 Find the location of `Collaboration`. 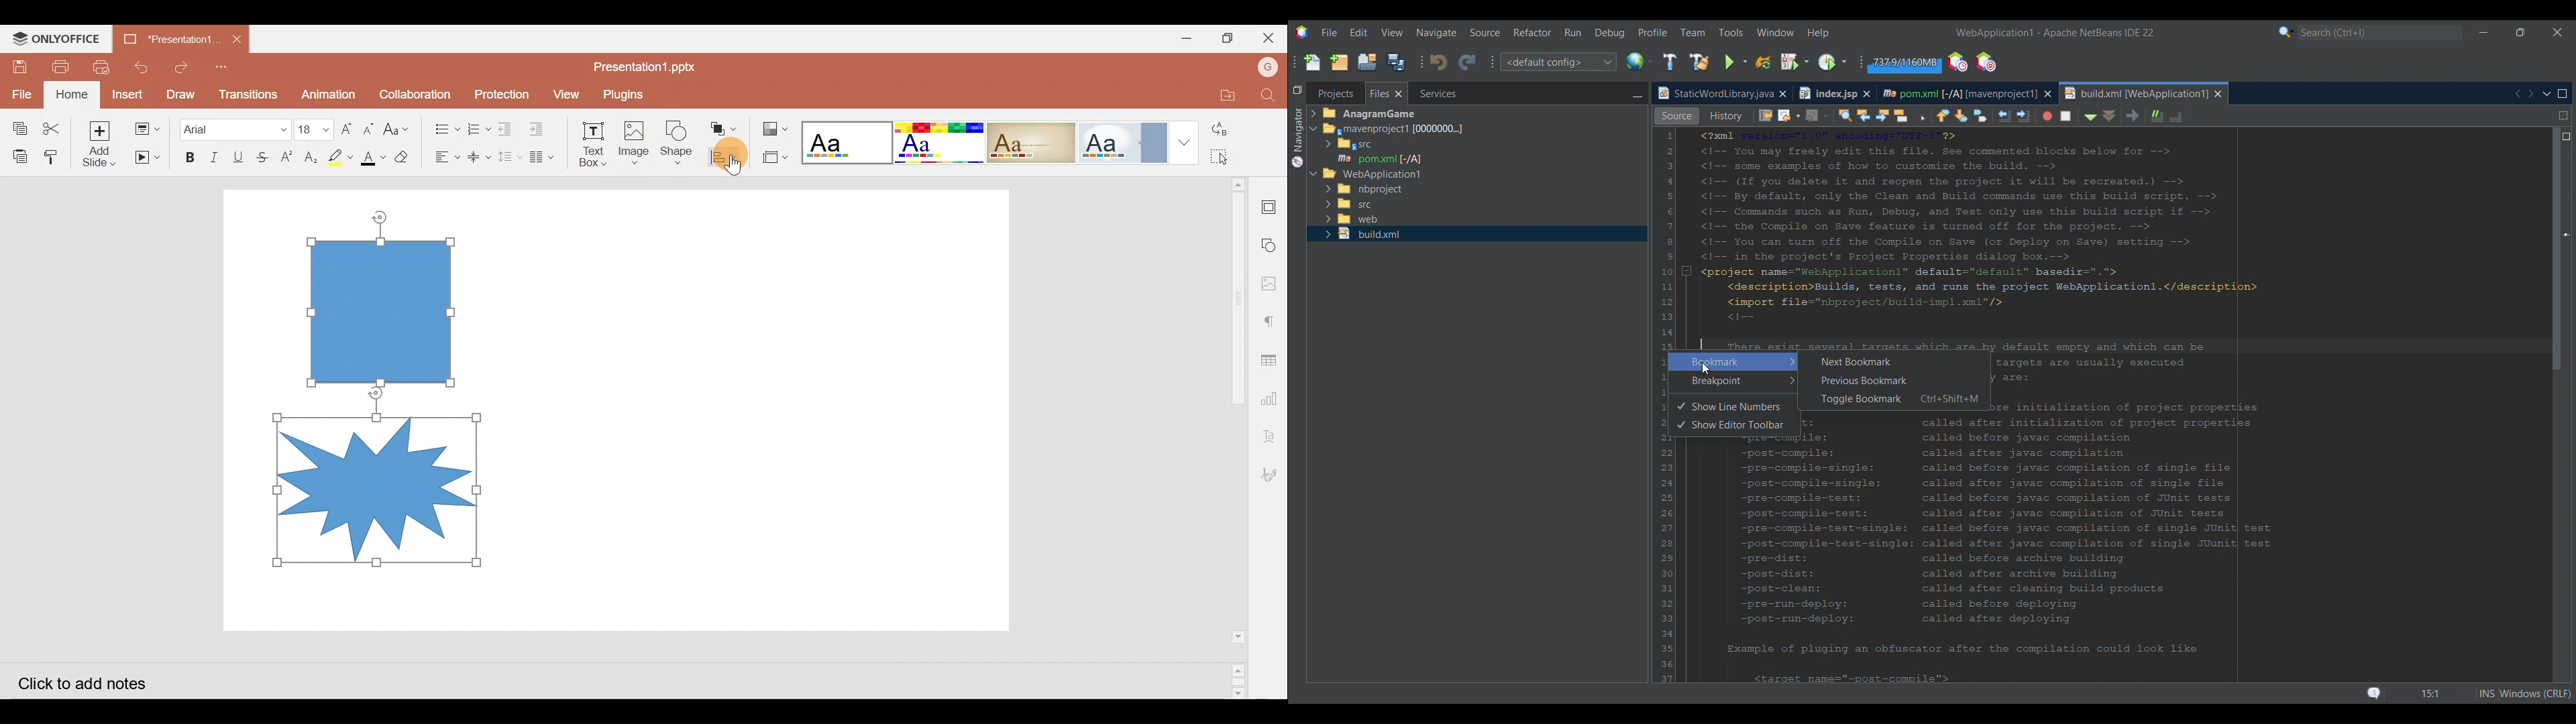

Collaboration is located at coordinates (415, 93).